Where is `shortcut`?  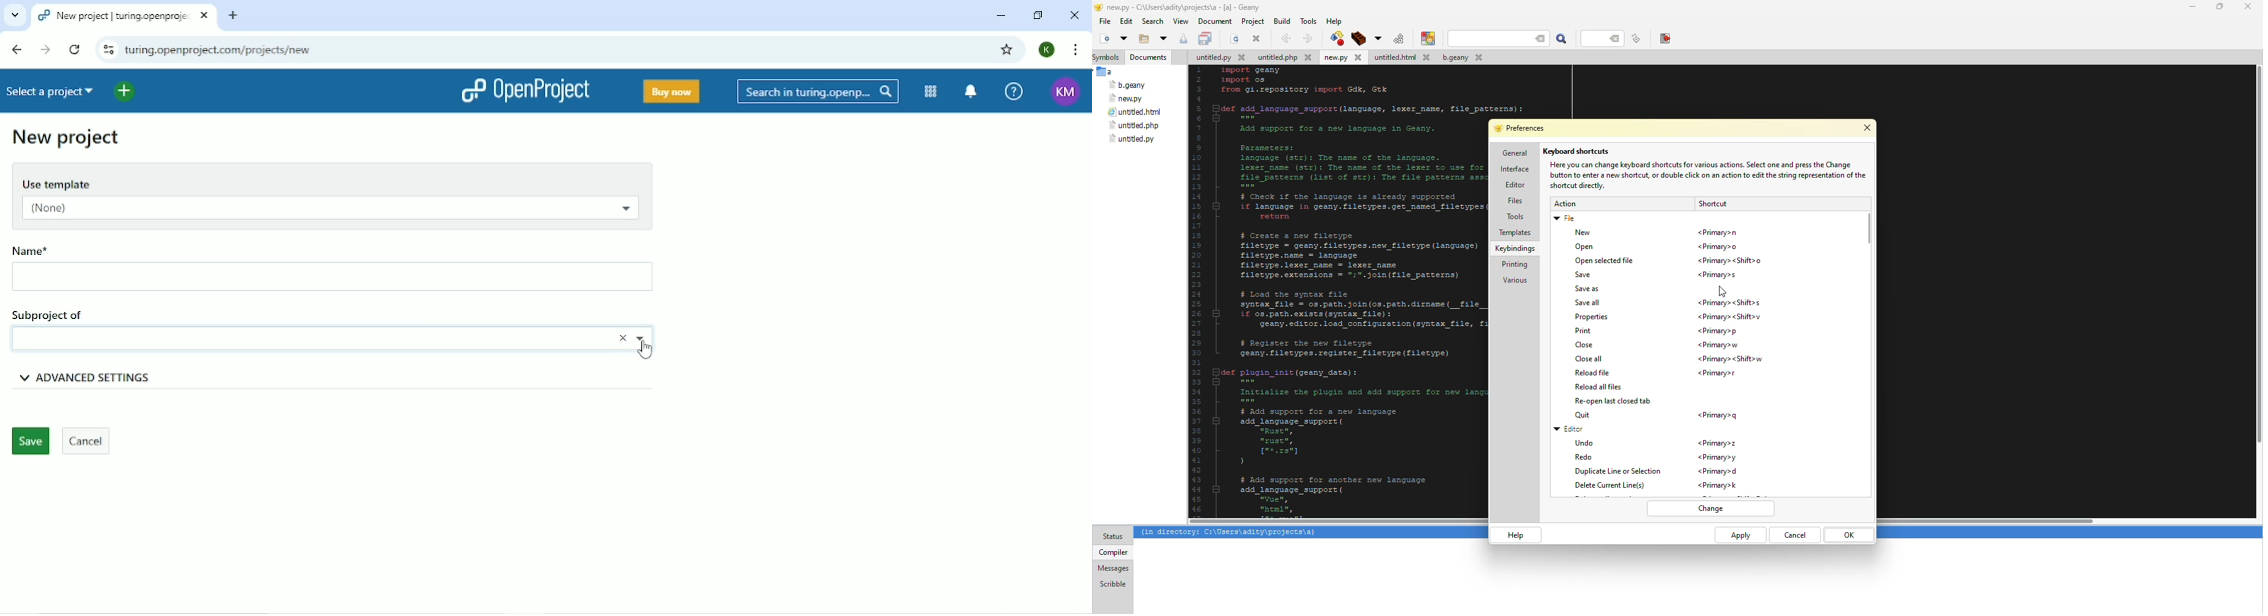
shortcut is located at coordinates (1721, 345).